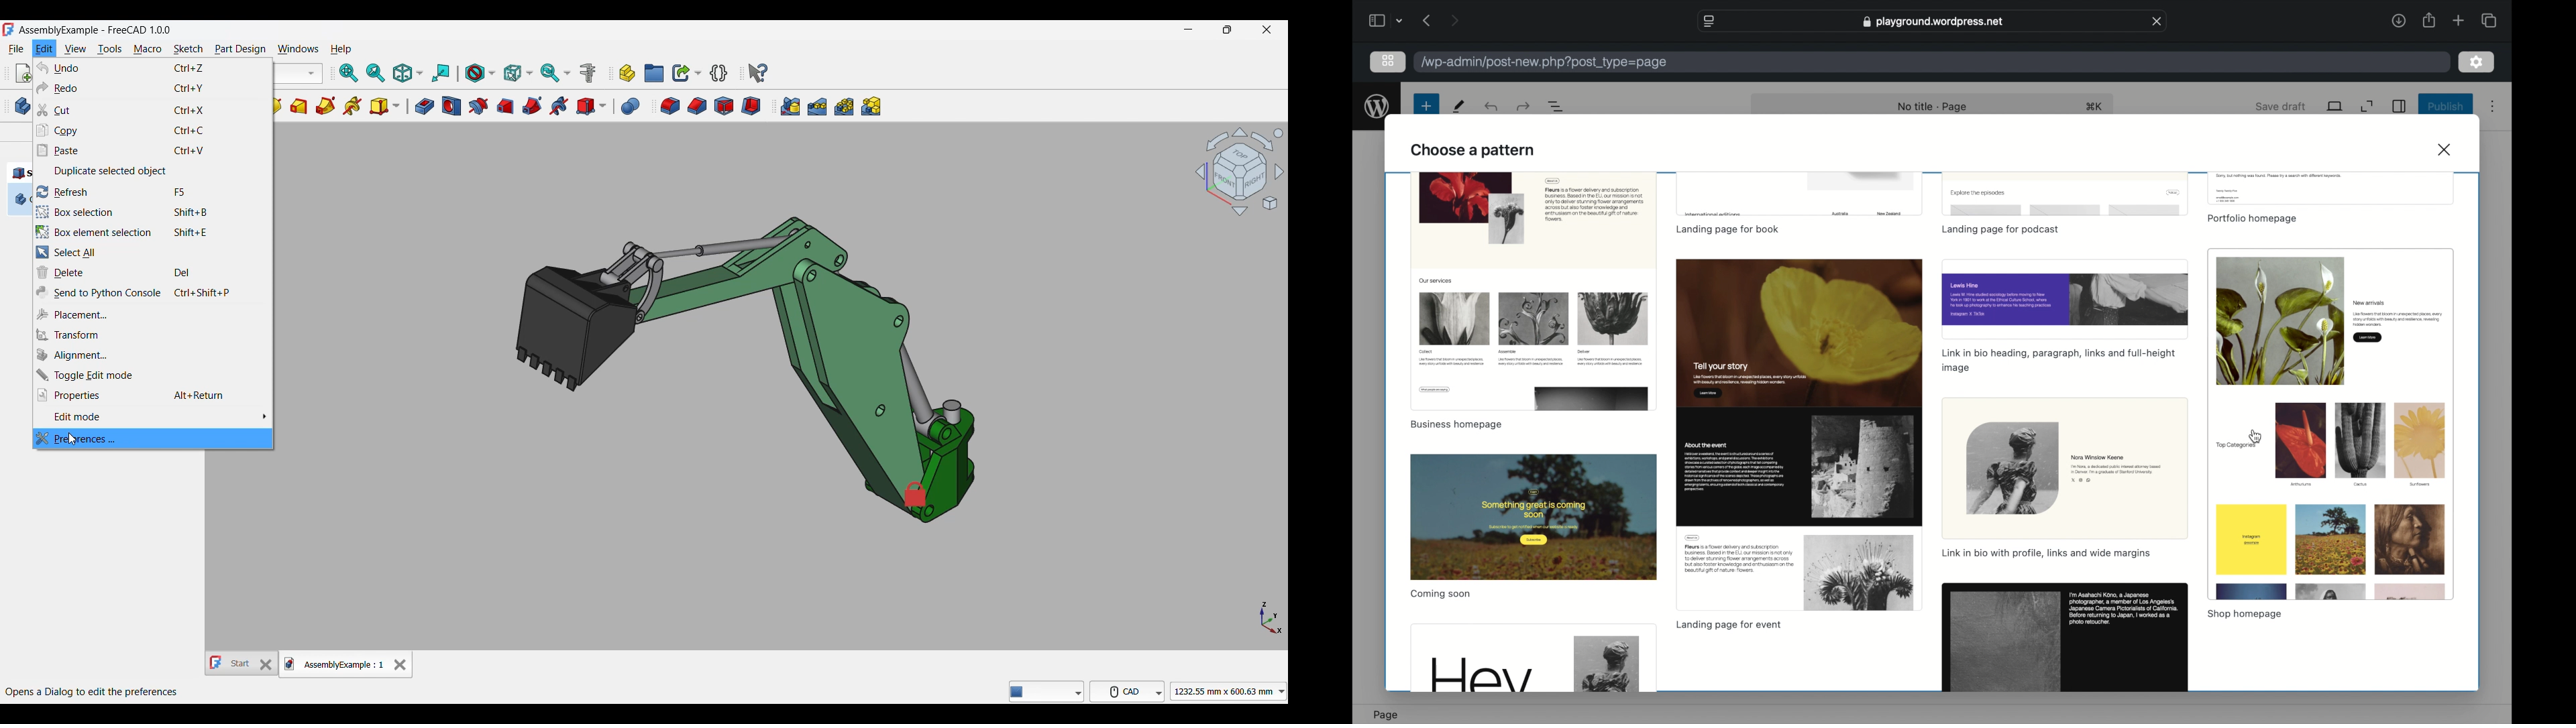 Image resolution: width=2576 pixels, height=728 pixels. I want to click on Part design, so click(240, 49).